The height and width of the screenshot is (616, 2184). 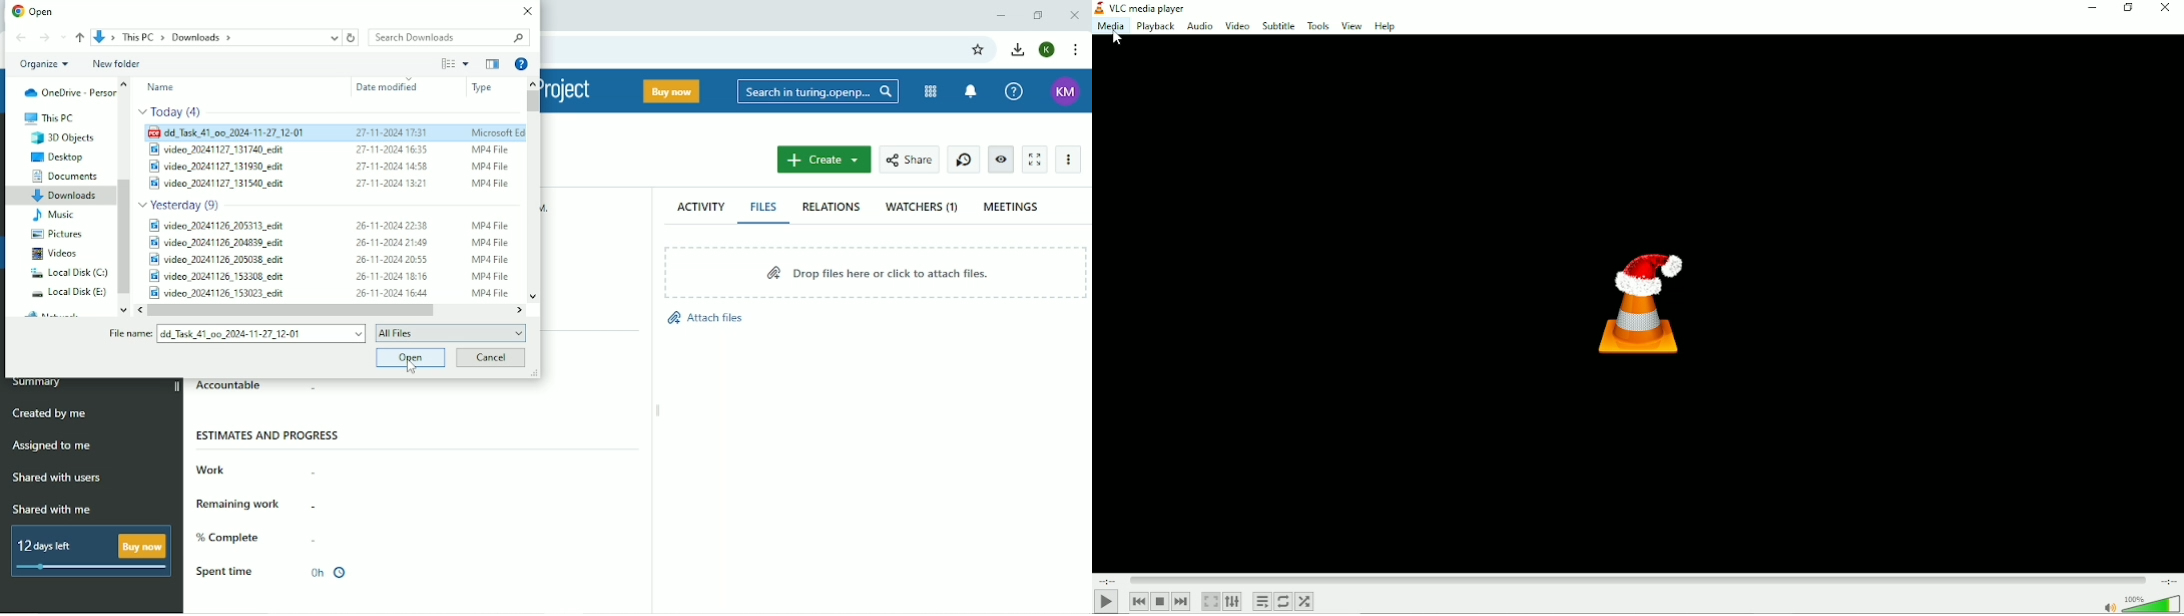 I want to click on Network, so click(x=56, y=313).